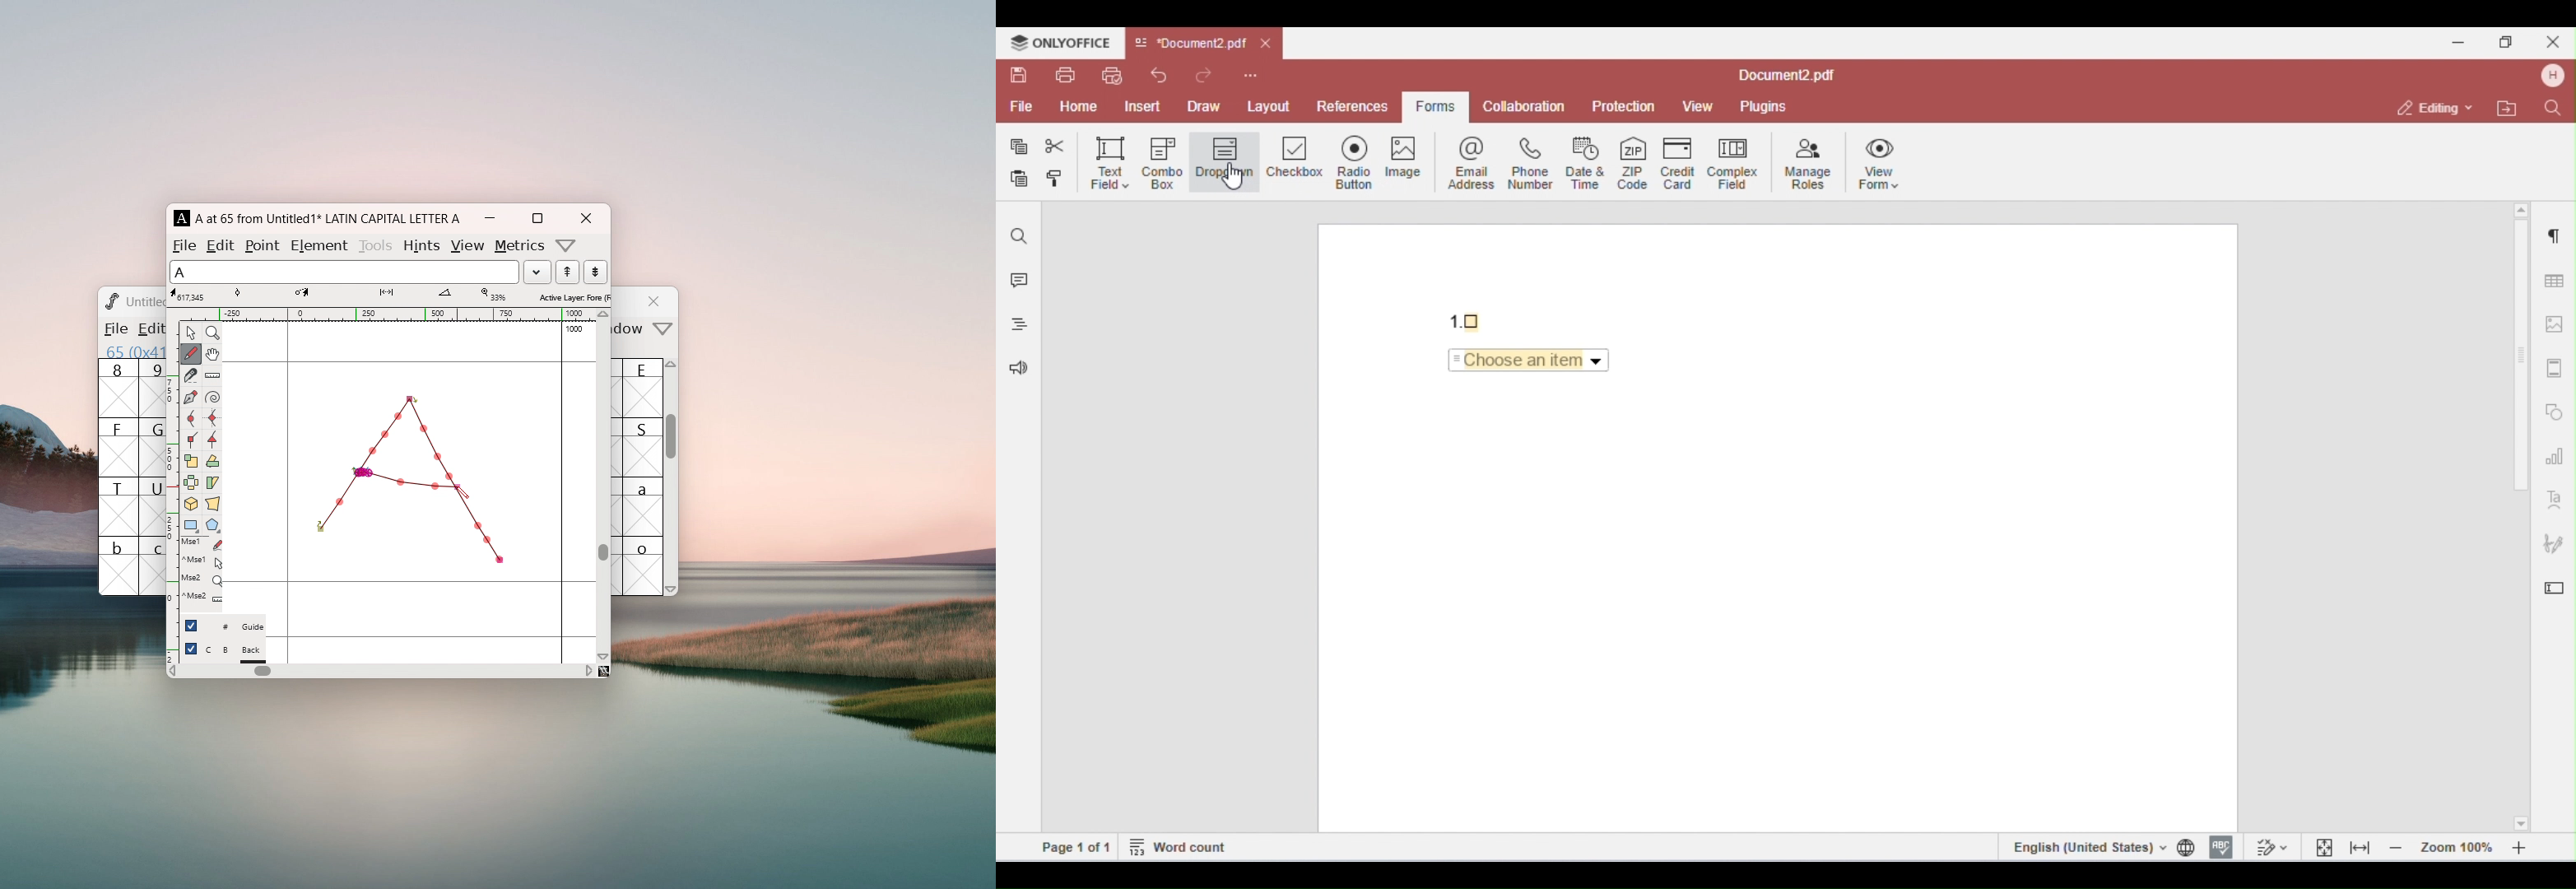  I want to click on rotate the selection, so click(212, 463).